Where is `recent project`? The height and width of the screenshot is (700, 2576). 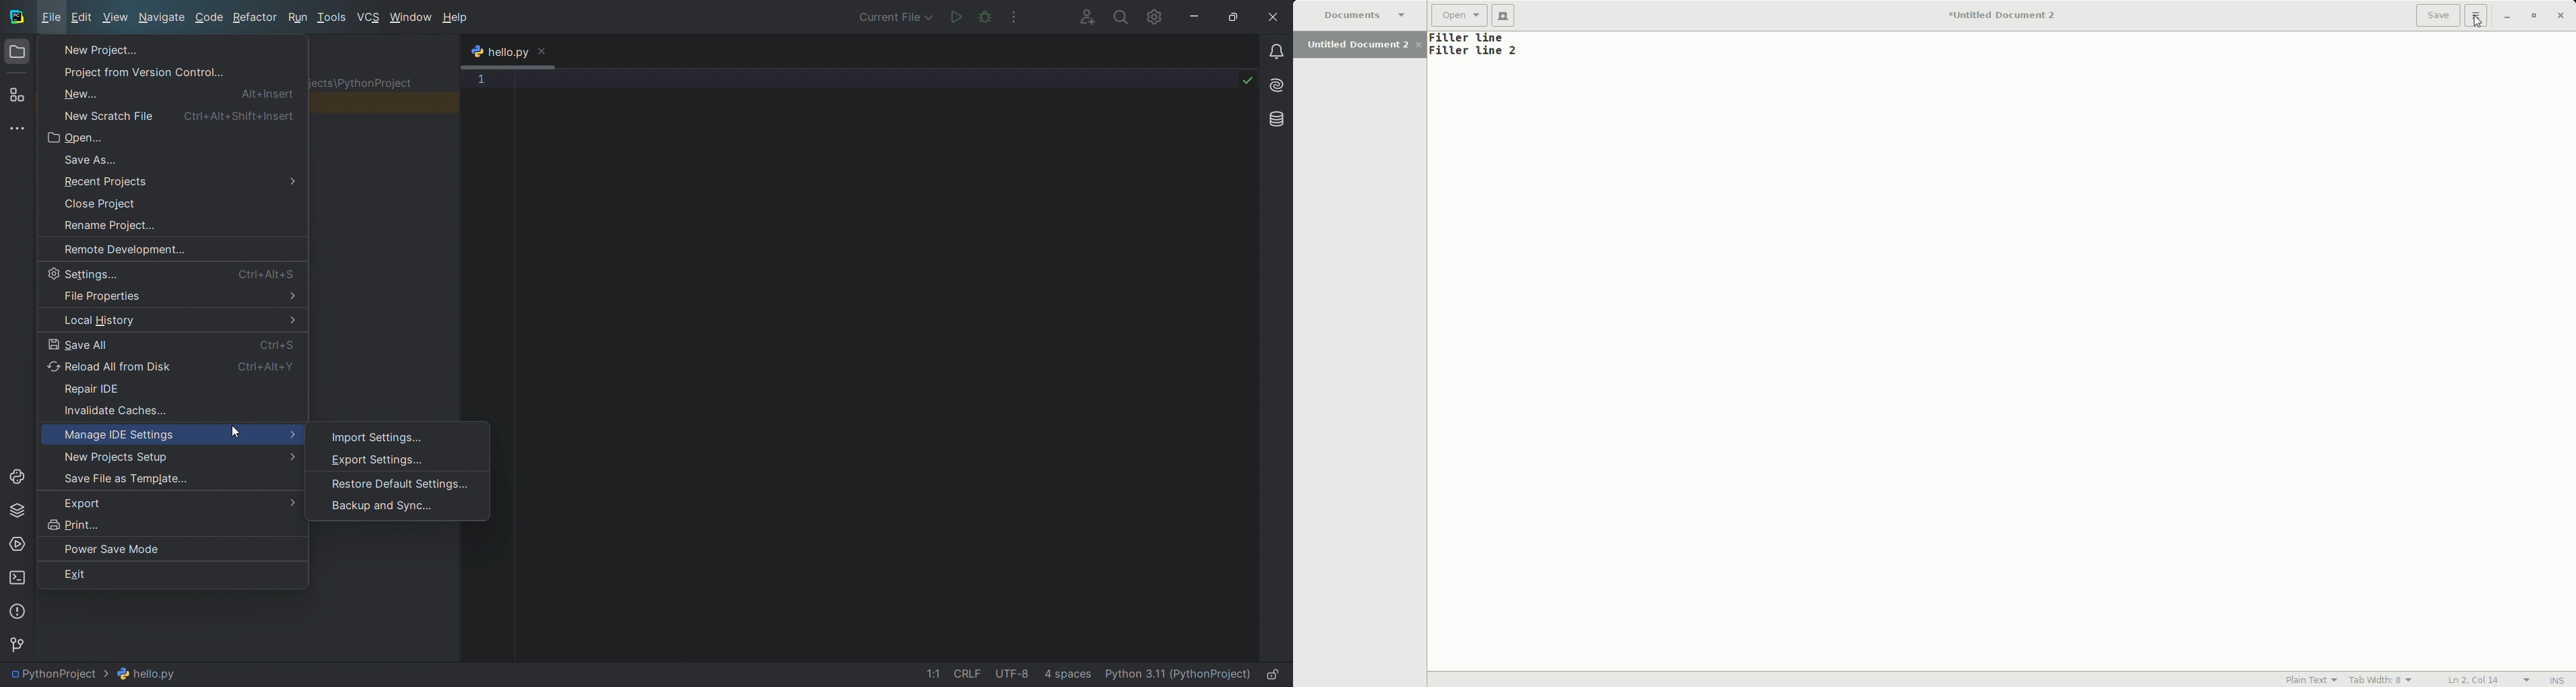
recent project is located at coordinates (174, 180).